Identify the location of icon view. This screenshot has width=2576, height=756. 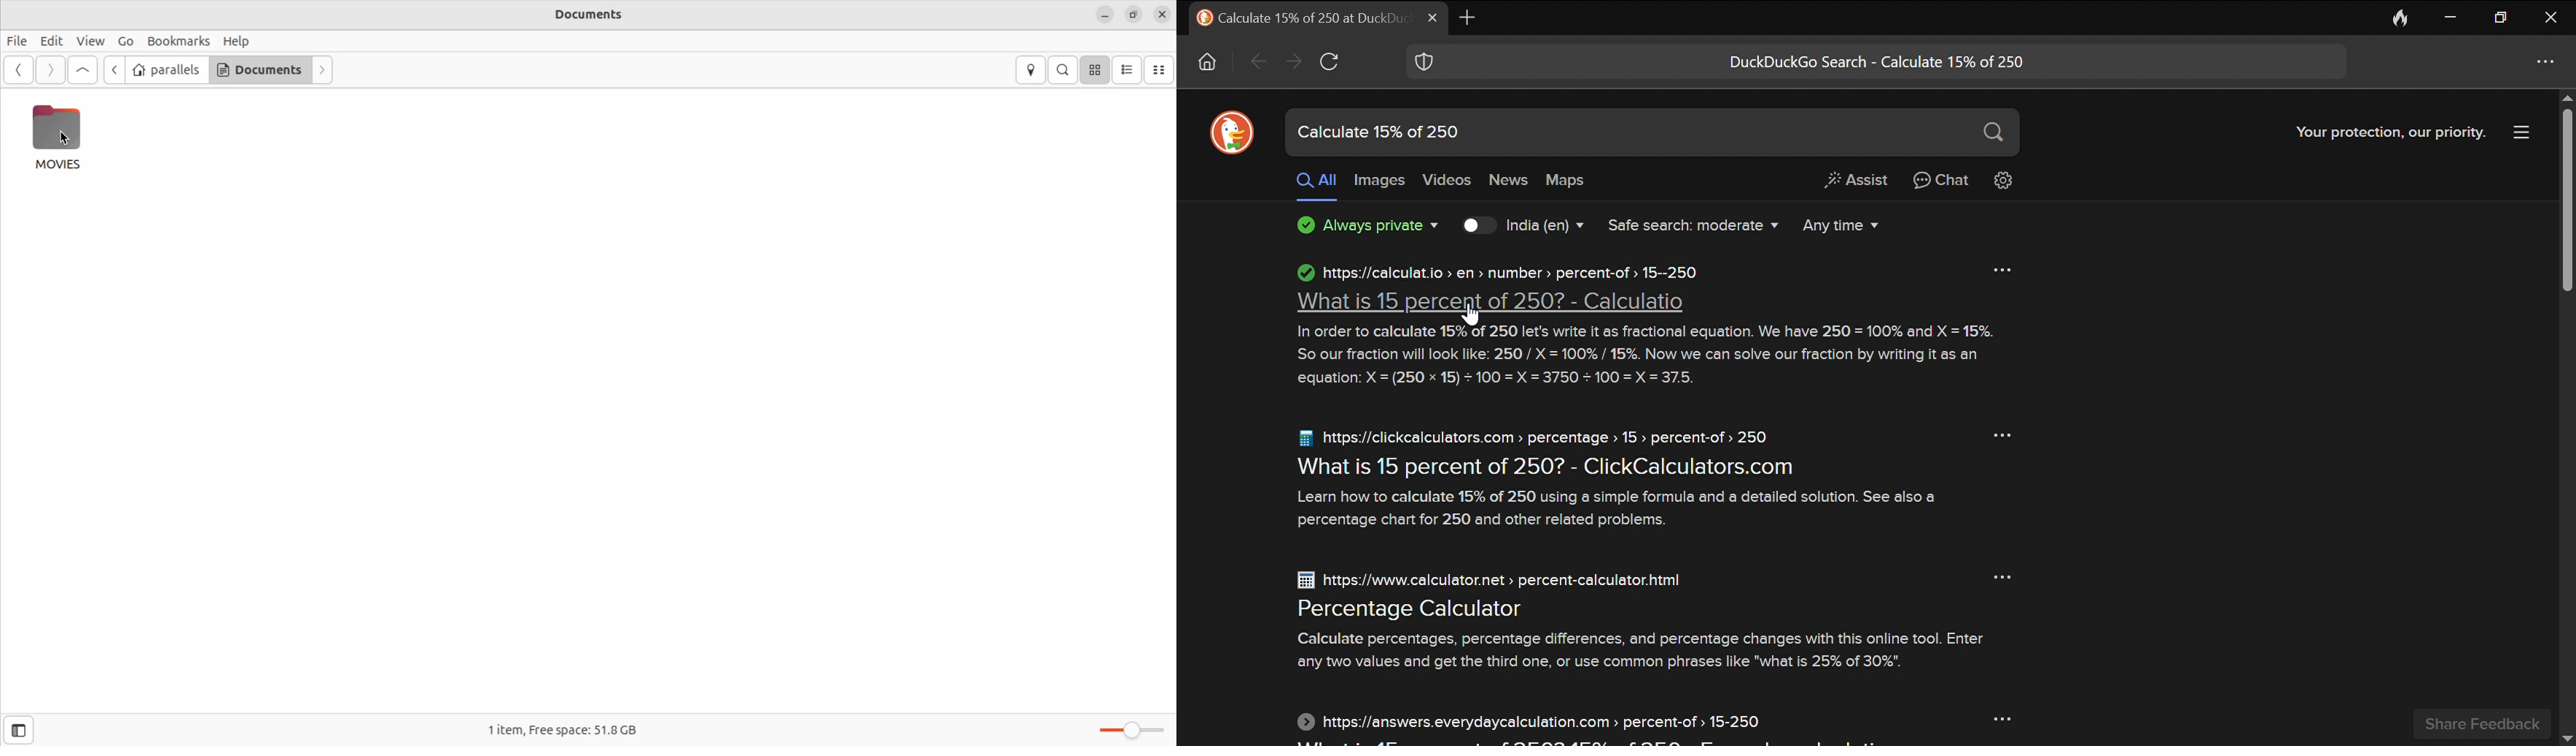
(1096, 70).